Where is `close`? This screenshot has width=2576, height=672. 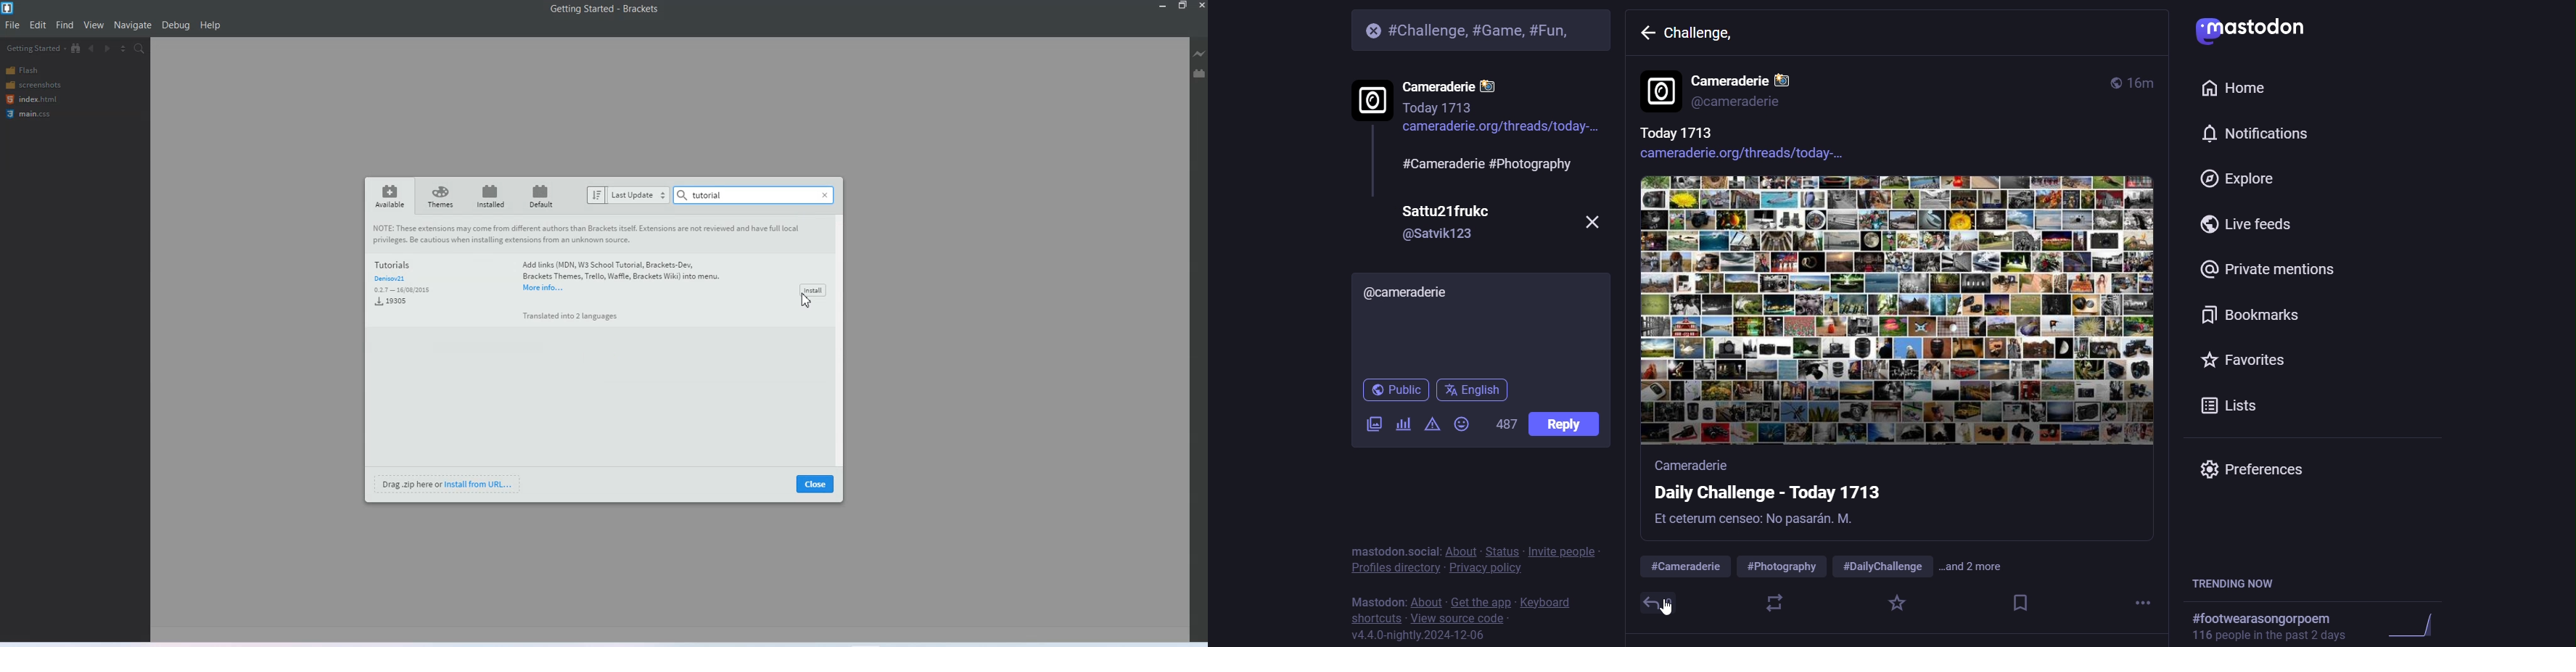 close is located at coordinates (1594, 221).